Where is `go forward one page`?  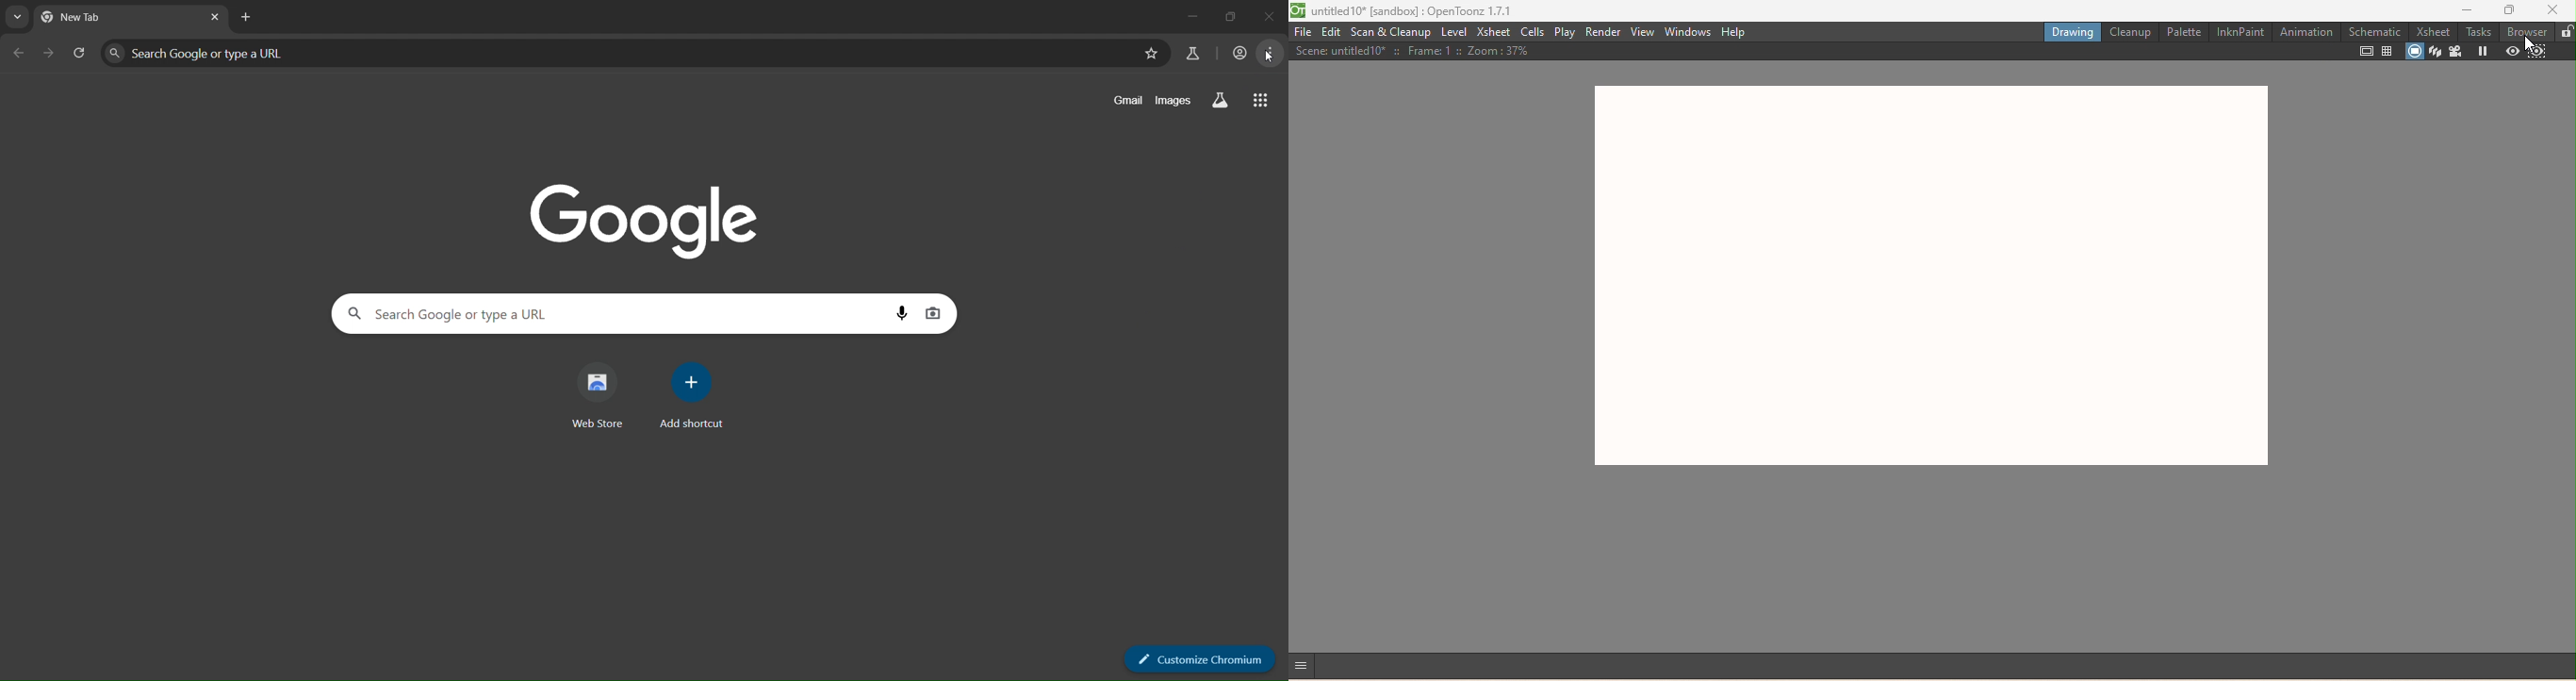
go forward one page is located at coordinates (48, 54).